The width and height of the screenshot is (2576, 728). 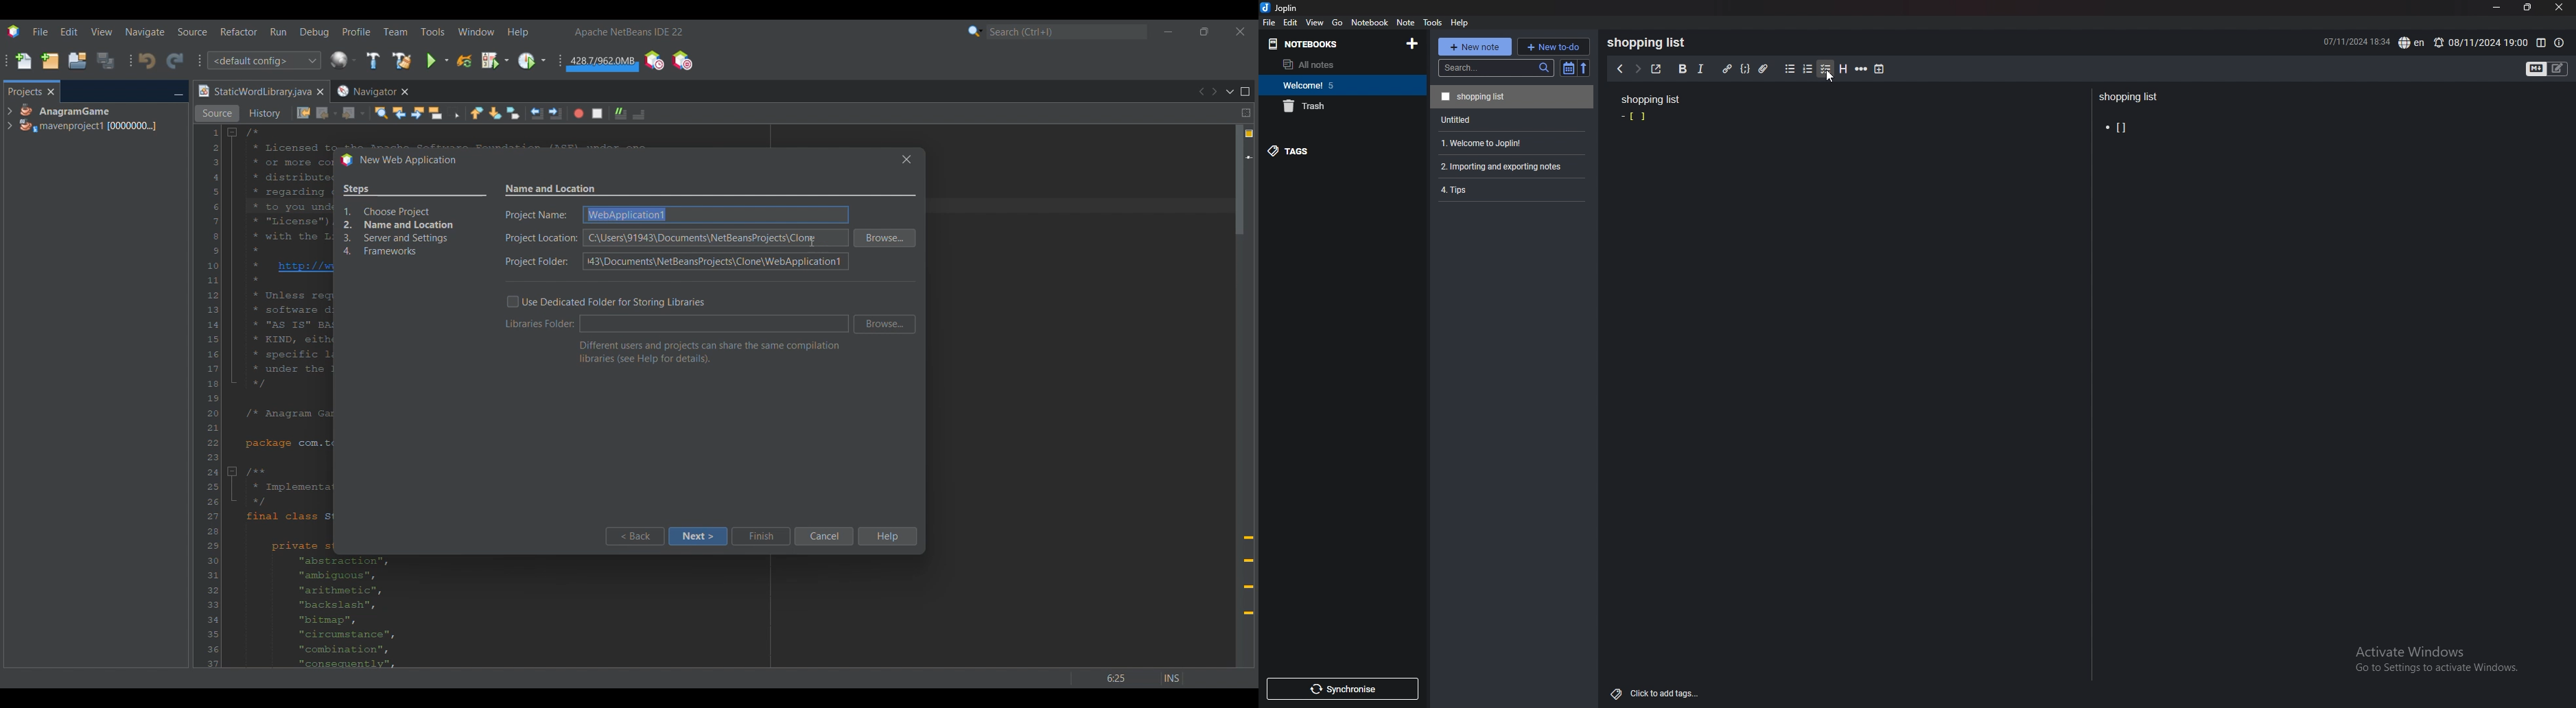 I want to click on synchronize, so click(x=1342, y=689).